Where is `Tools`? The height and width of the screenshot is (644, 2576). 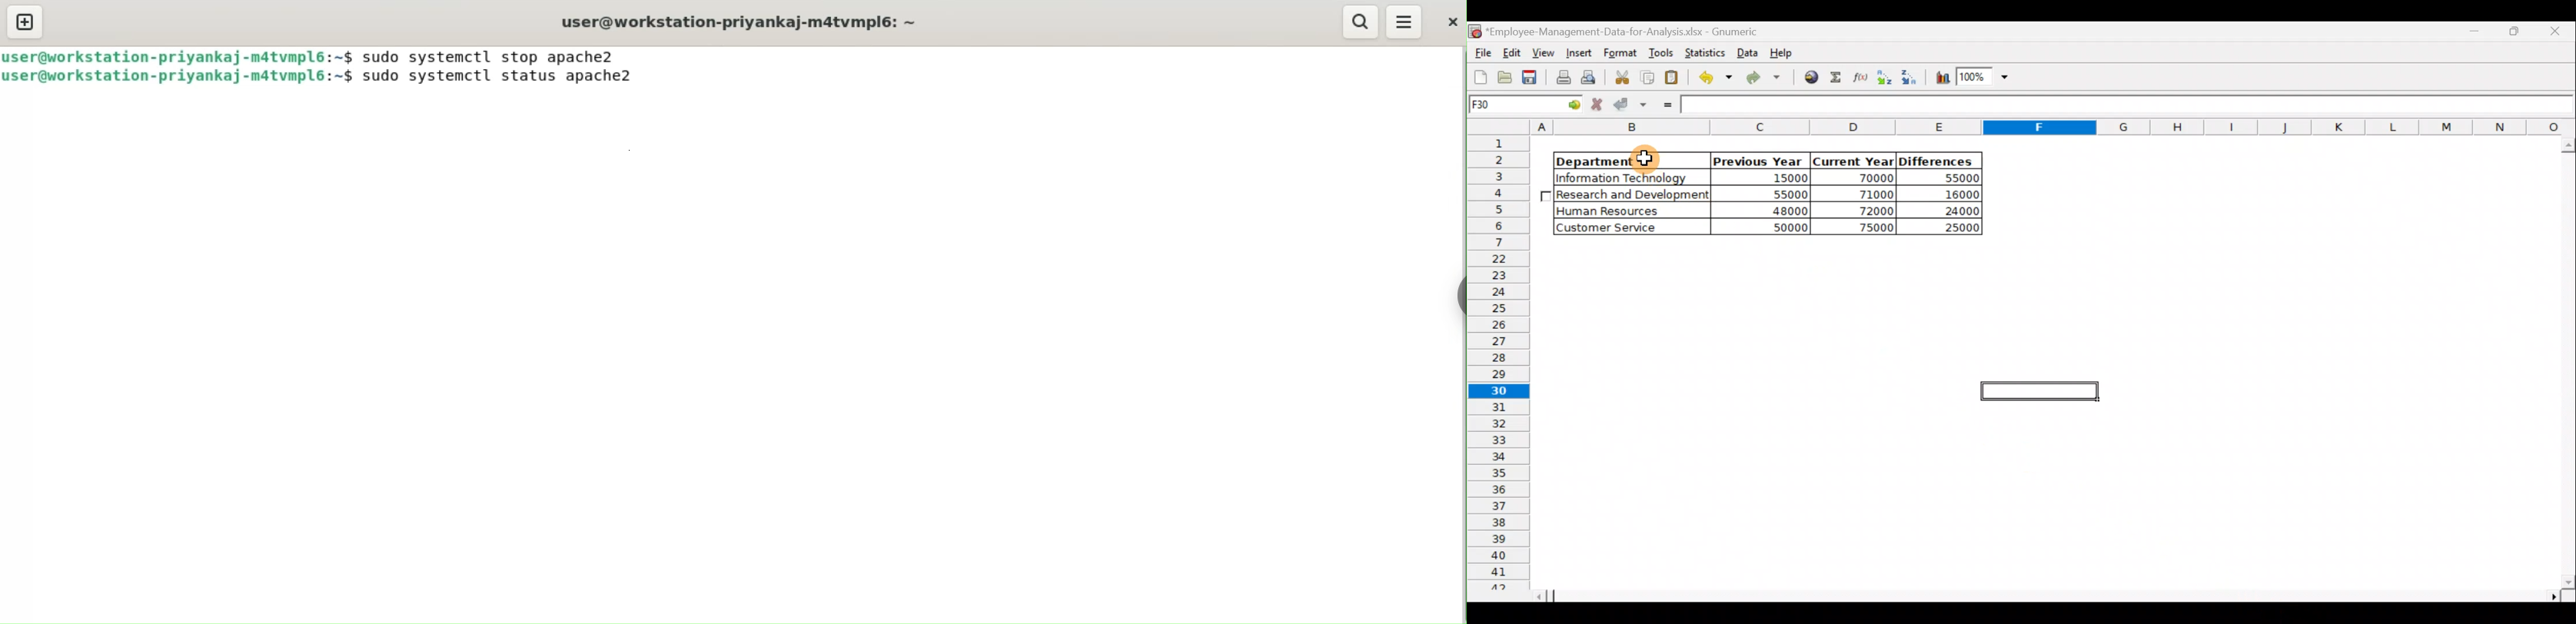
Tools is located at coordinates (1658, 52).